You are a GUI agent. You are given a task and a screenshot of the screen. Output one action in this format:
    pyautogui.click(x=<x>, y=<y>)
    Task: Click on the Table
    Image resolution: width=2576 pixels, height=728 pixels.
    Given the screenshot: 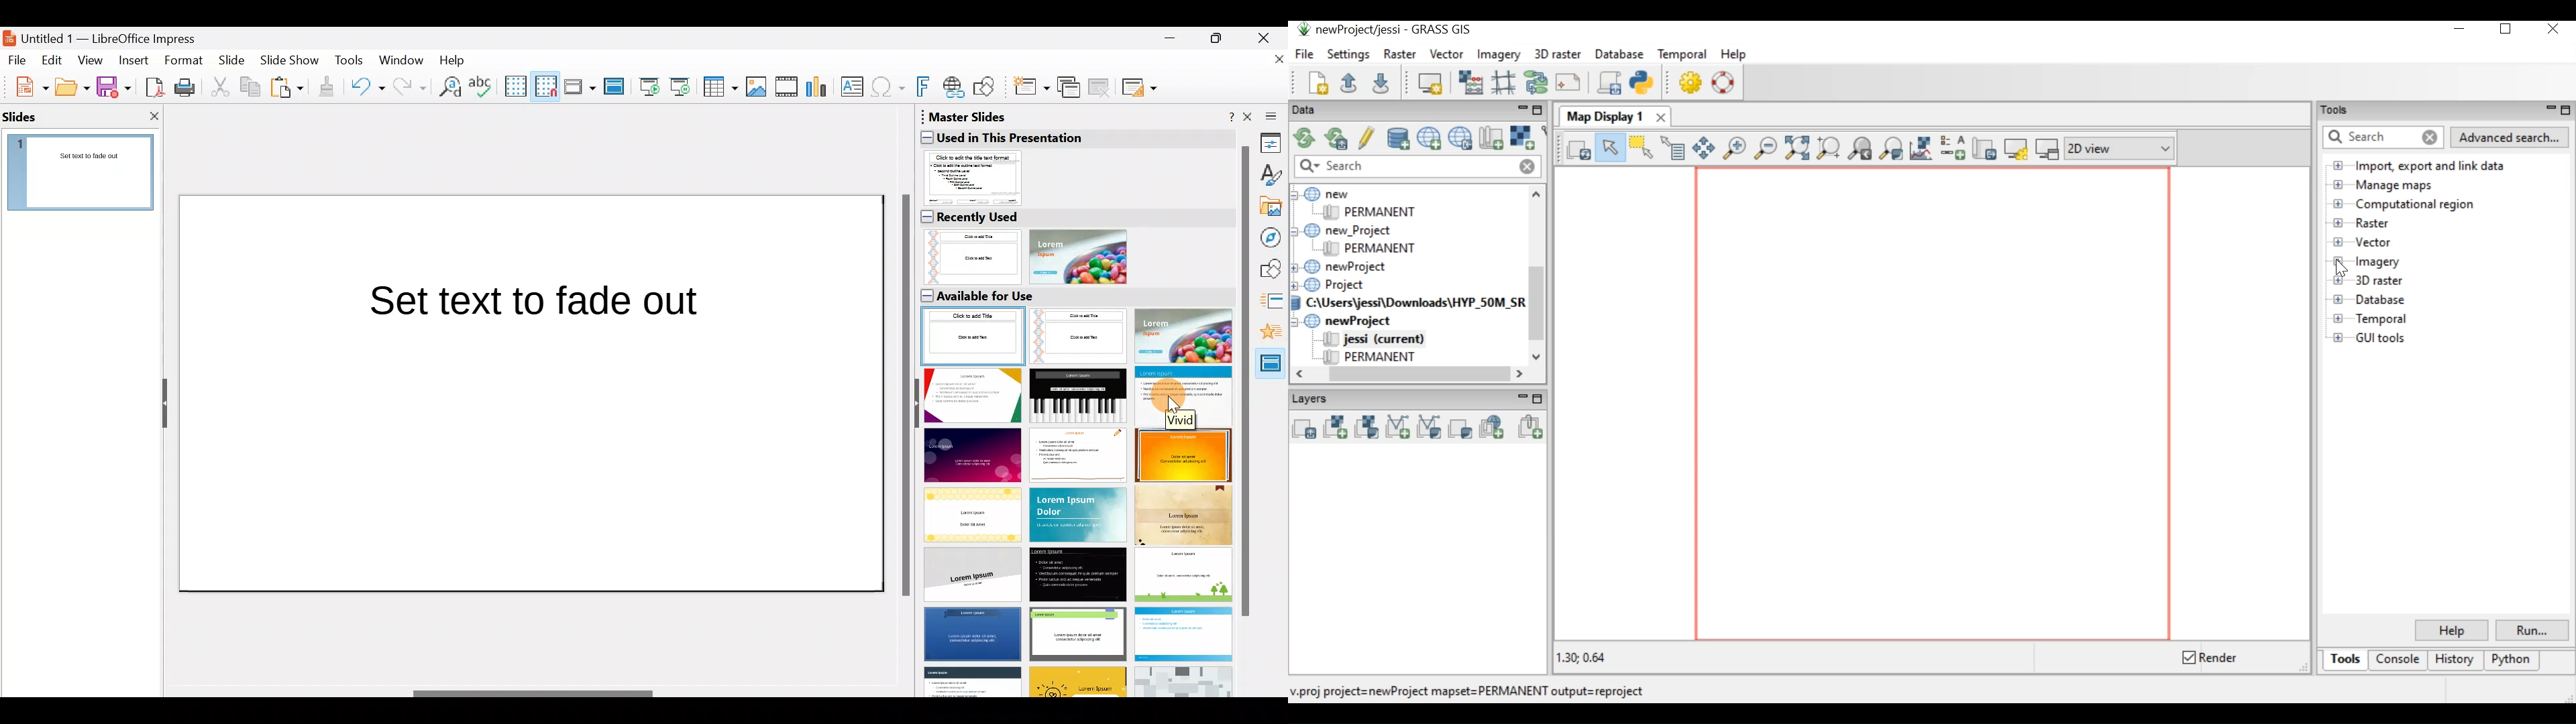 What is the action you would take?
    pyautogui.click(x=721, y=88)
    